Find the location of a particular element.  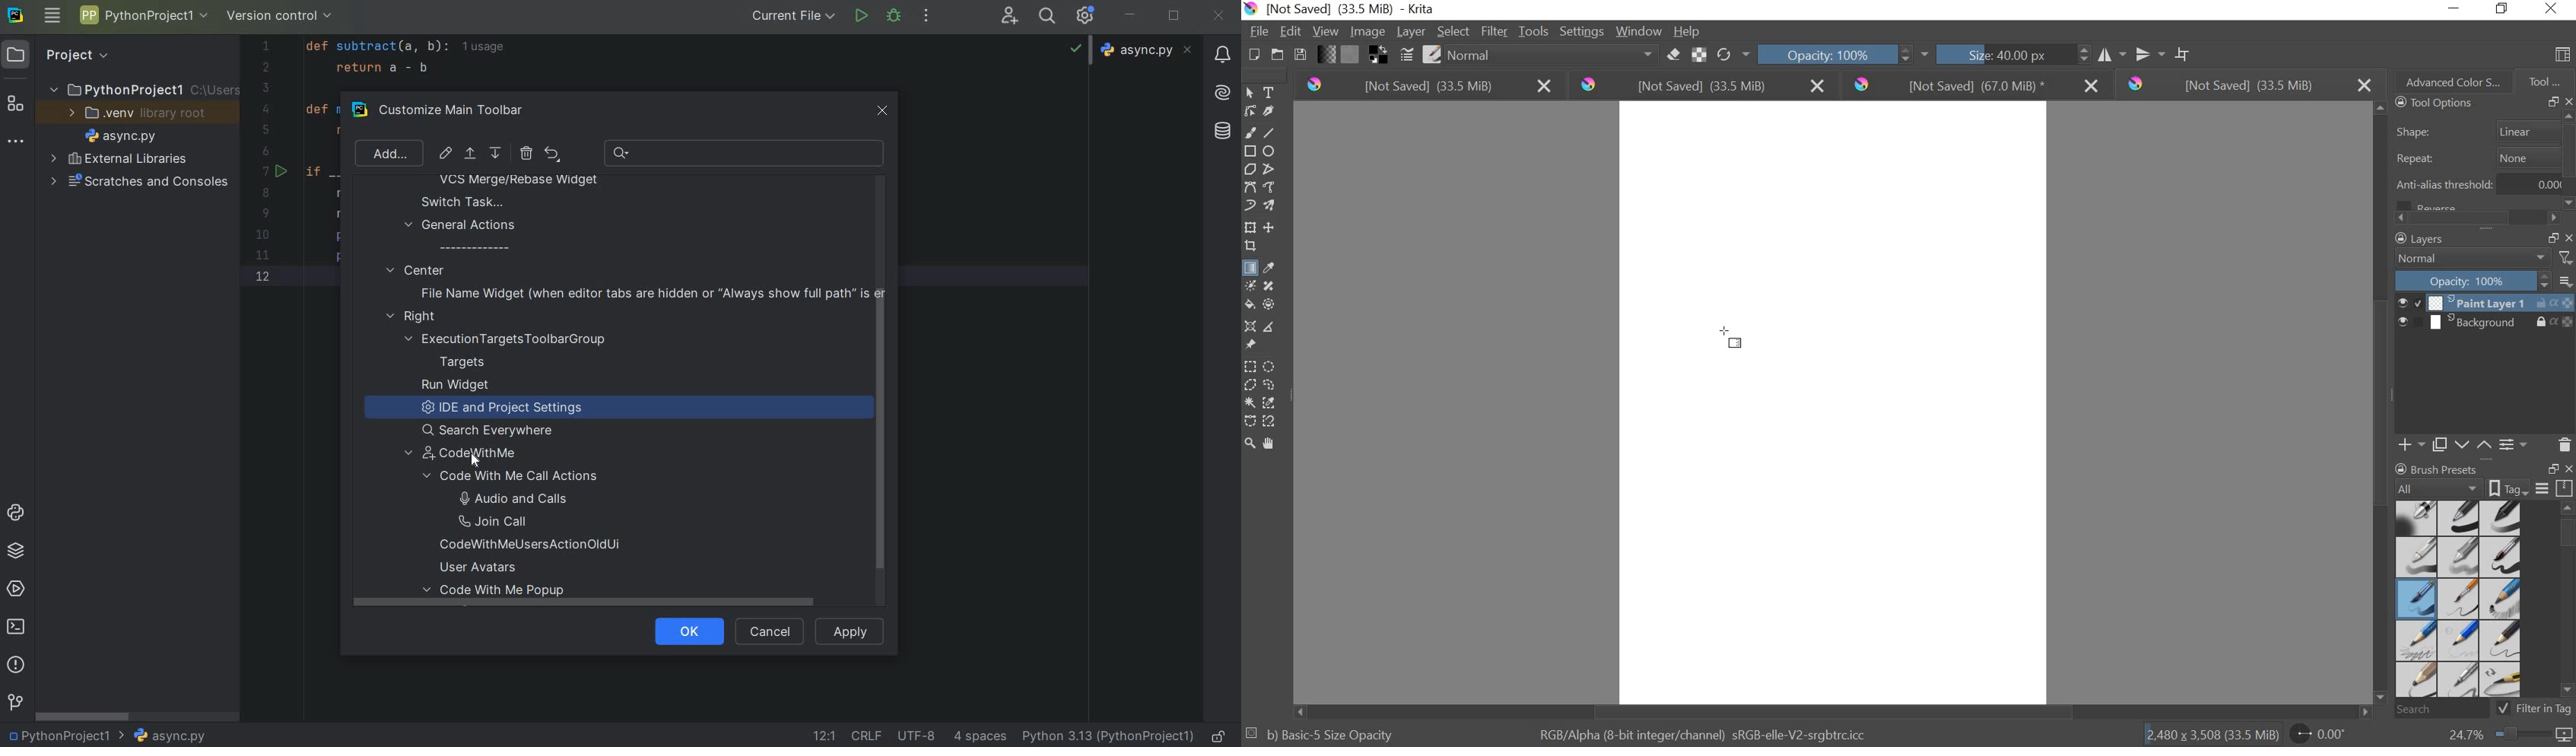

MORE ACTIONS is located at coordinates (927, 16).